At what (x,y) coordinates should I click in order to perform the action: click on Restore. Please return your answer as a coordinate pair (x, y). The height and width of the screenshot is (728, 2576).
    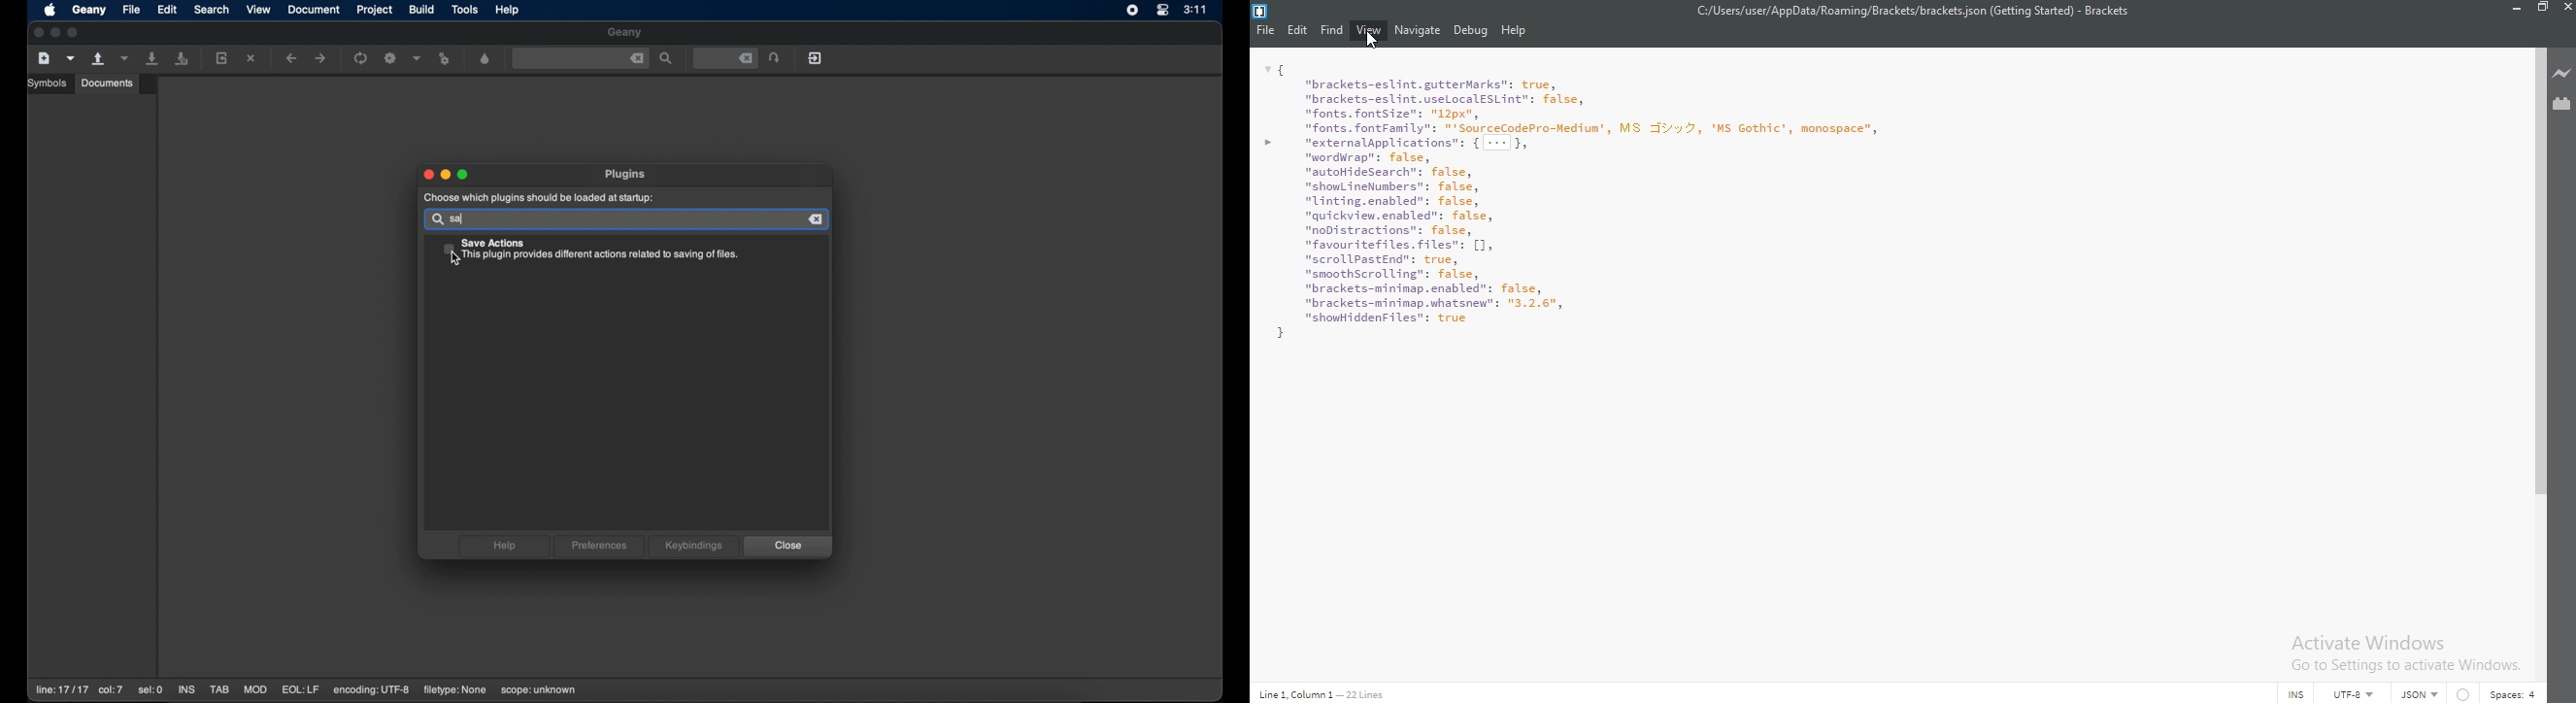
    Looking at the image, I should click on (2544, 10).